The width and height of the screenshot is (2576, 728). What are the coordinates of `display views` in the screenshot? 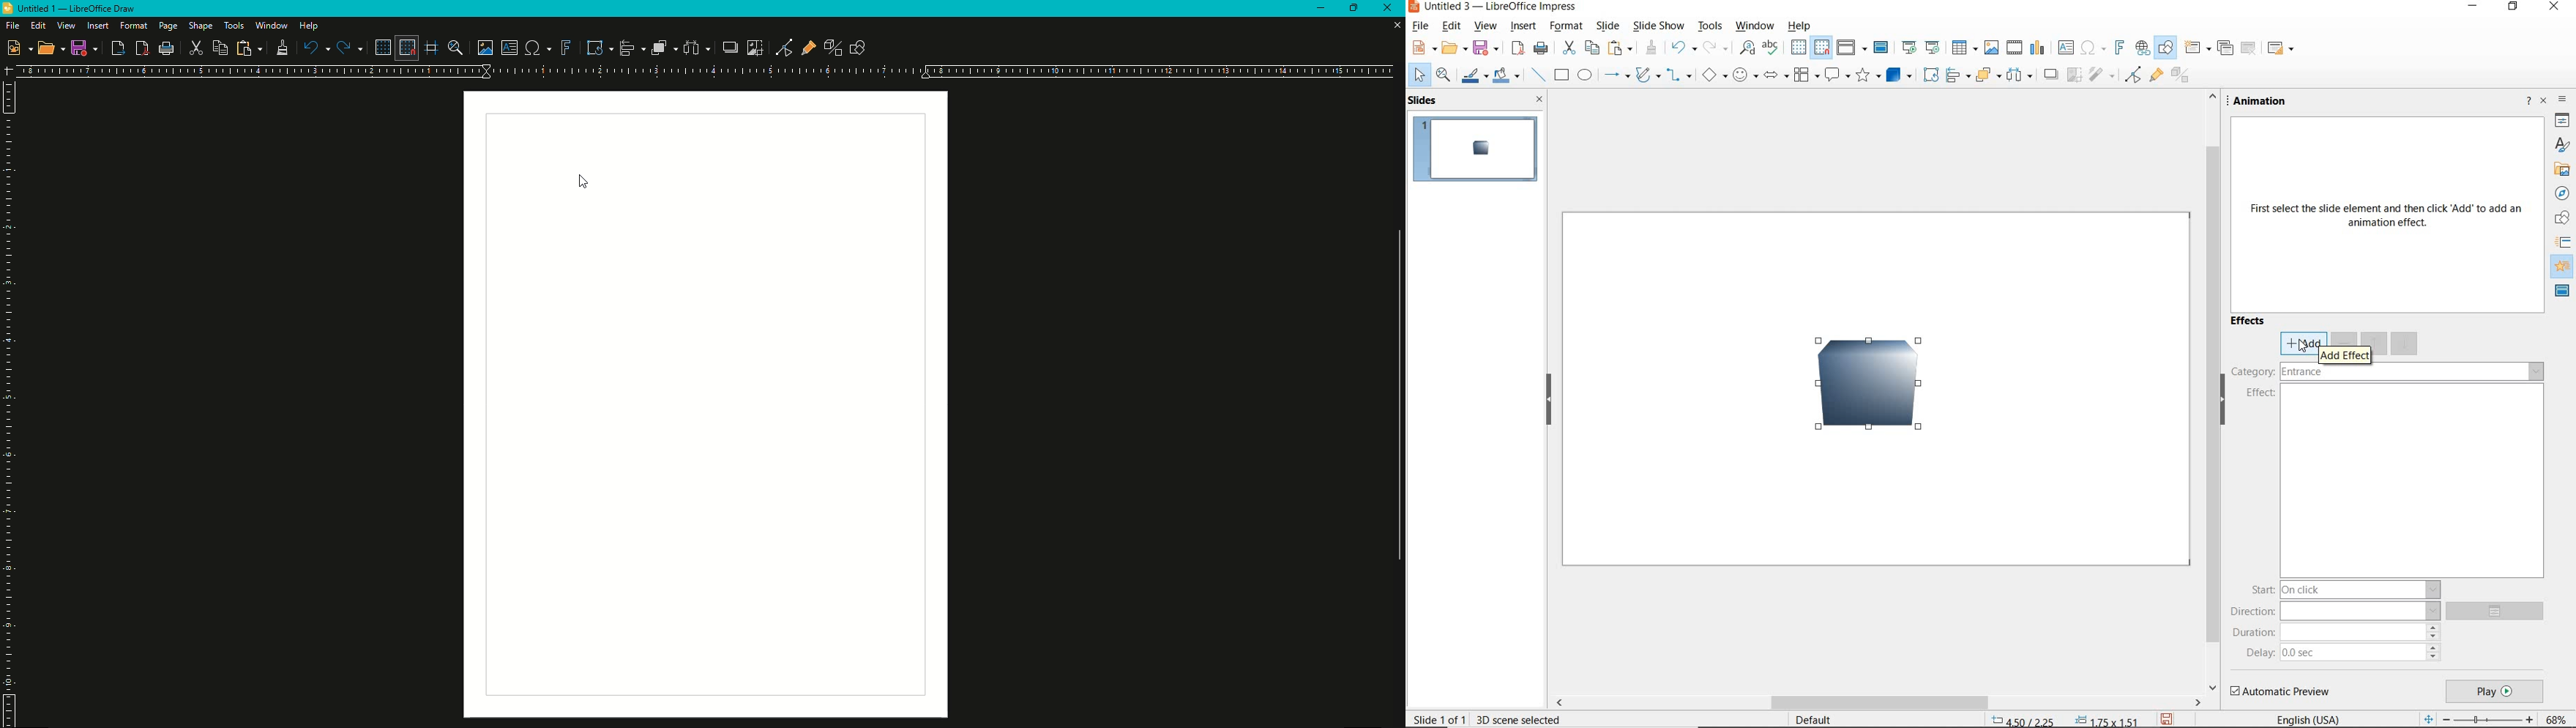 It's located at (1852, 47).